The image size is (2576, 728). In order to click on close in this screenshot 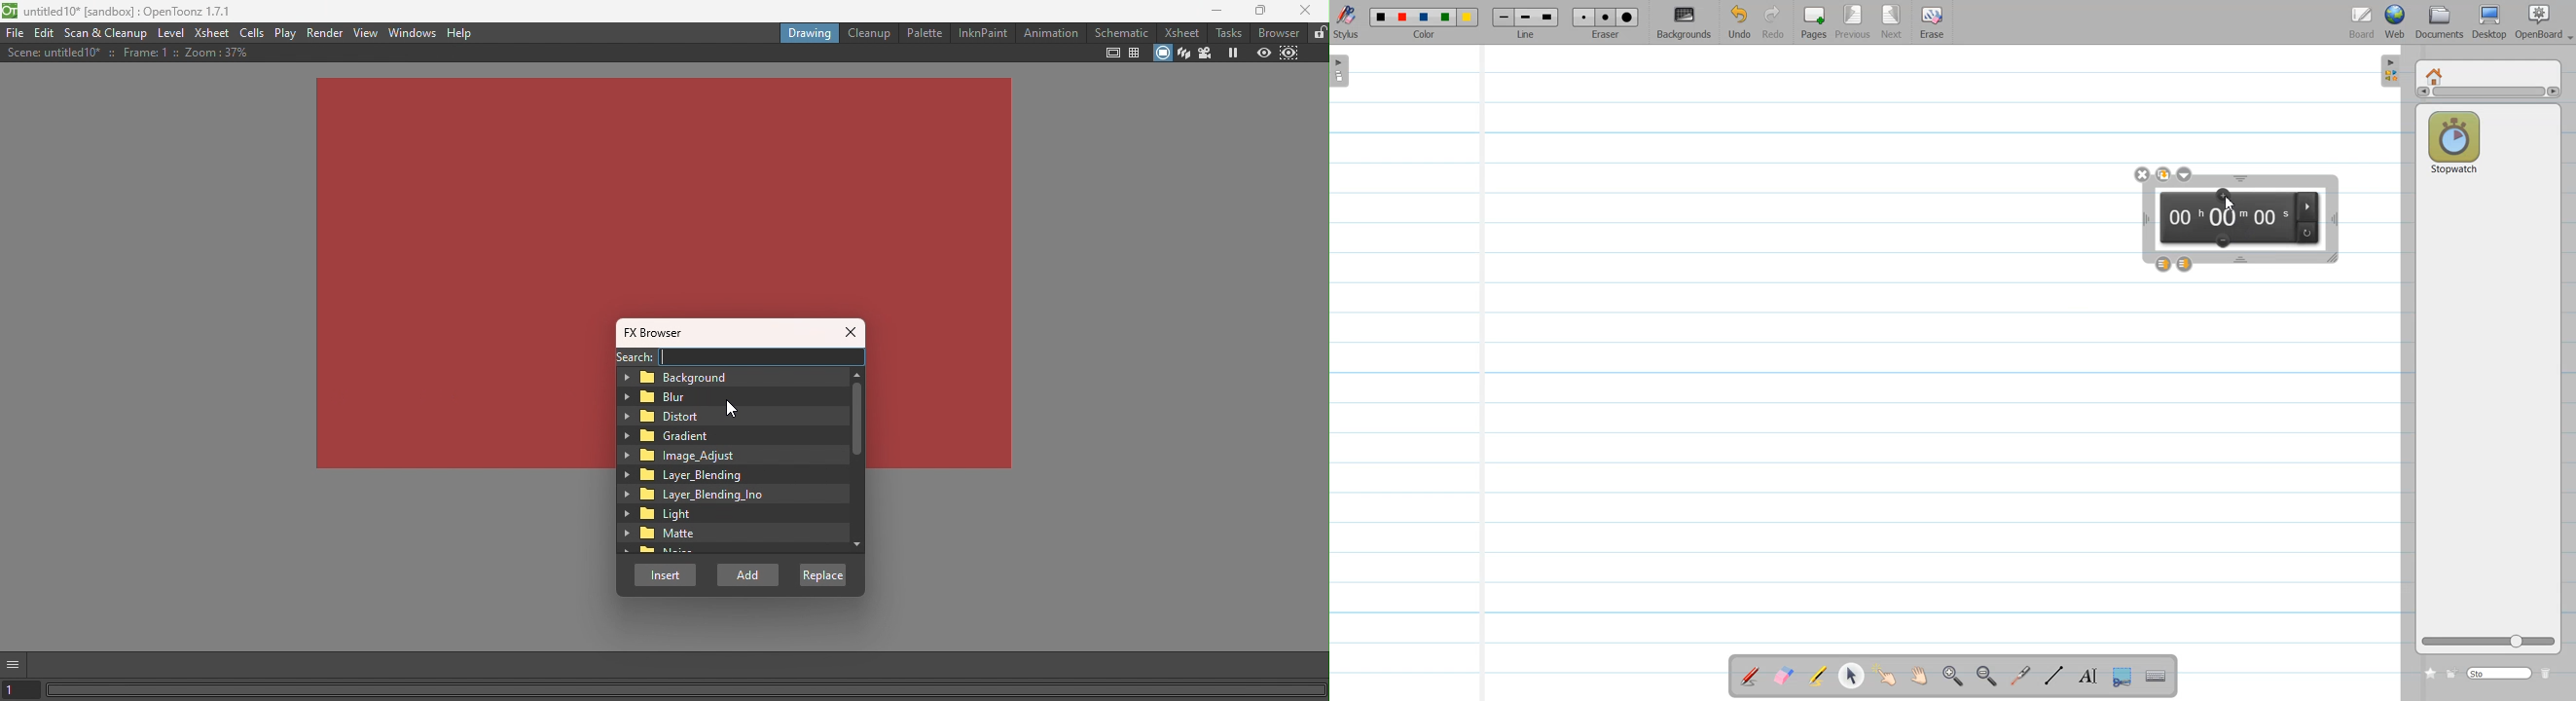, I will do `click(1306, 9)`.